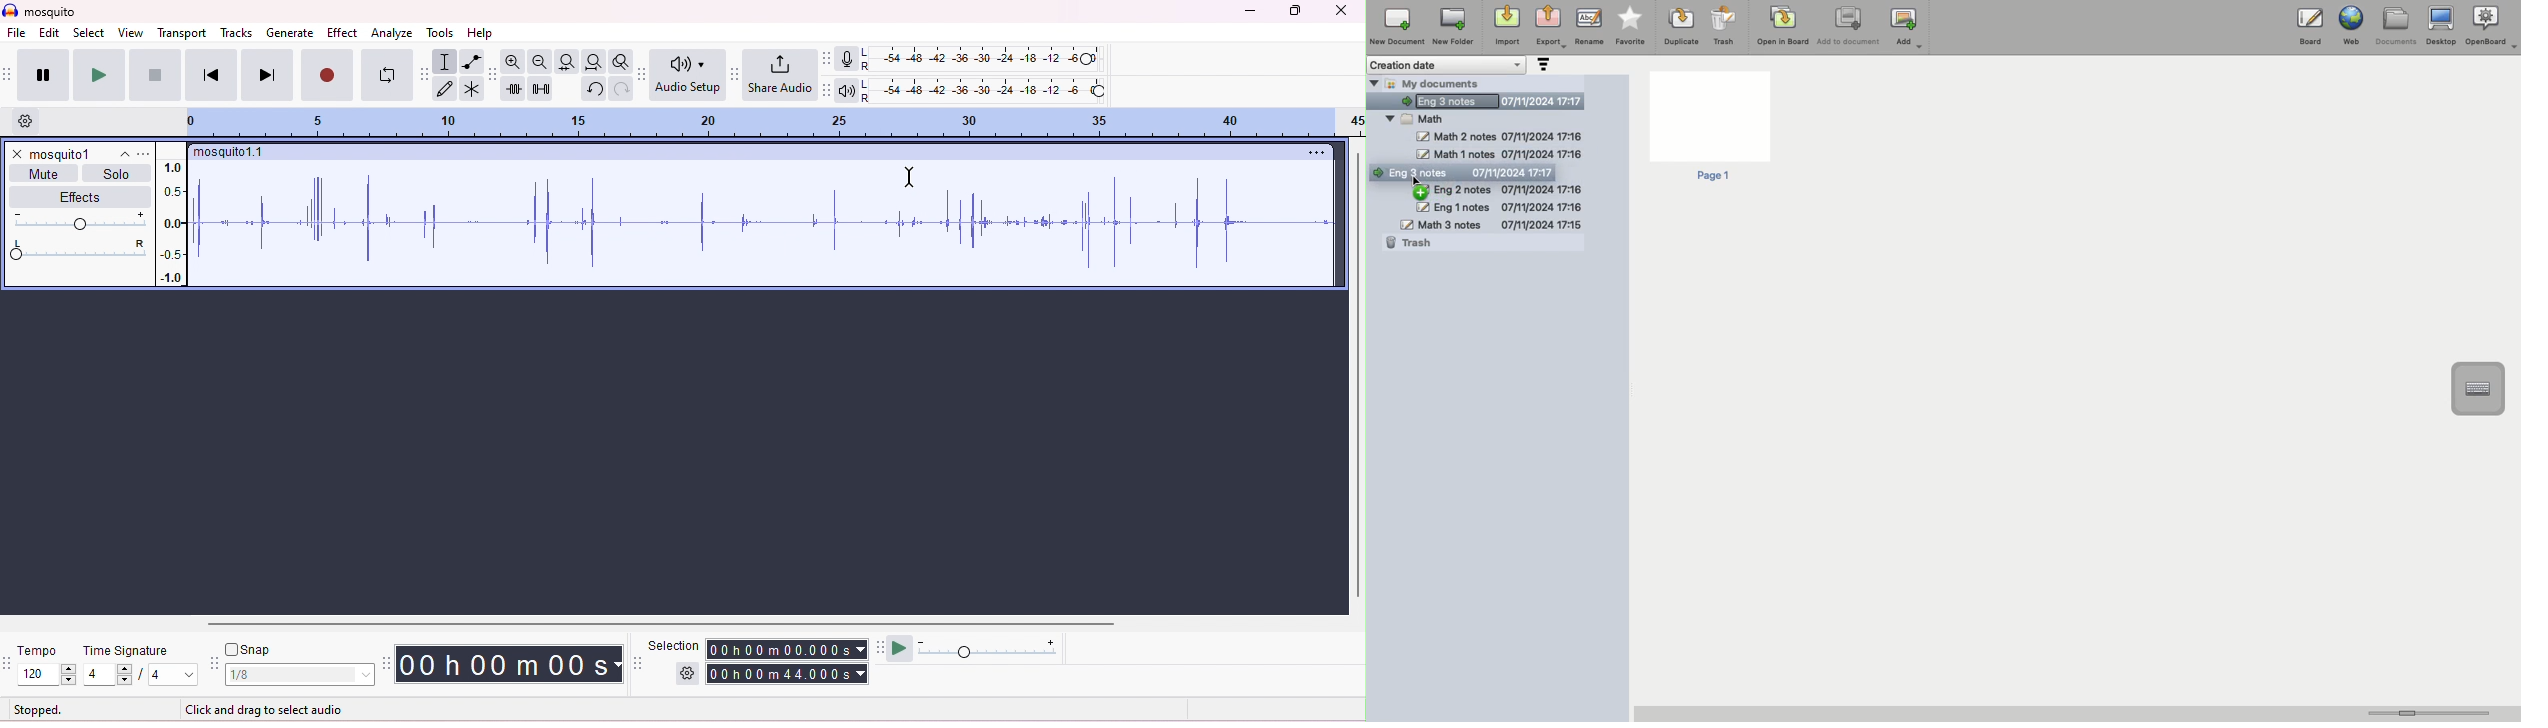  I want to click on previous, so click(211, 74).